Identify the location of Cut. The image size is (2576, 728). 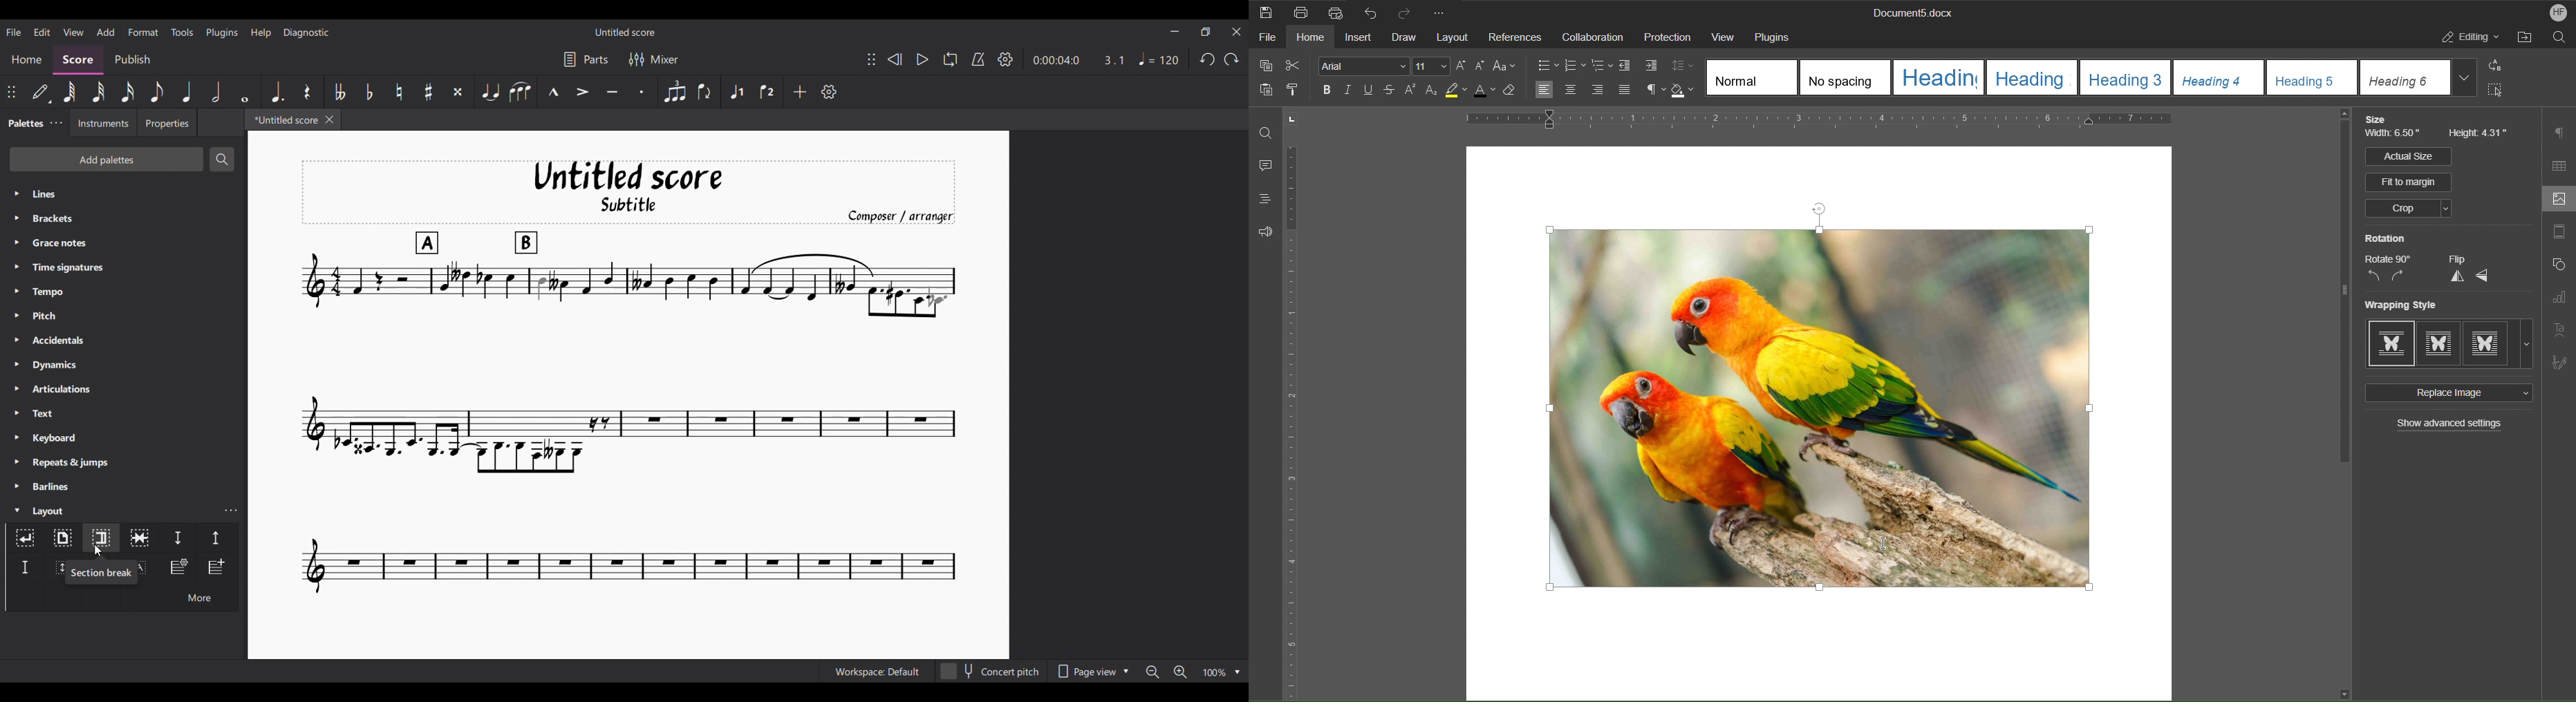
(1296, 66).